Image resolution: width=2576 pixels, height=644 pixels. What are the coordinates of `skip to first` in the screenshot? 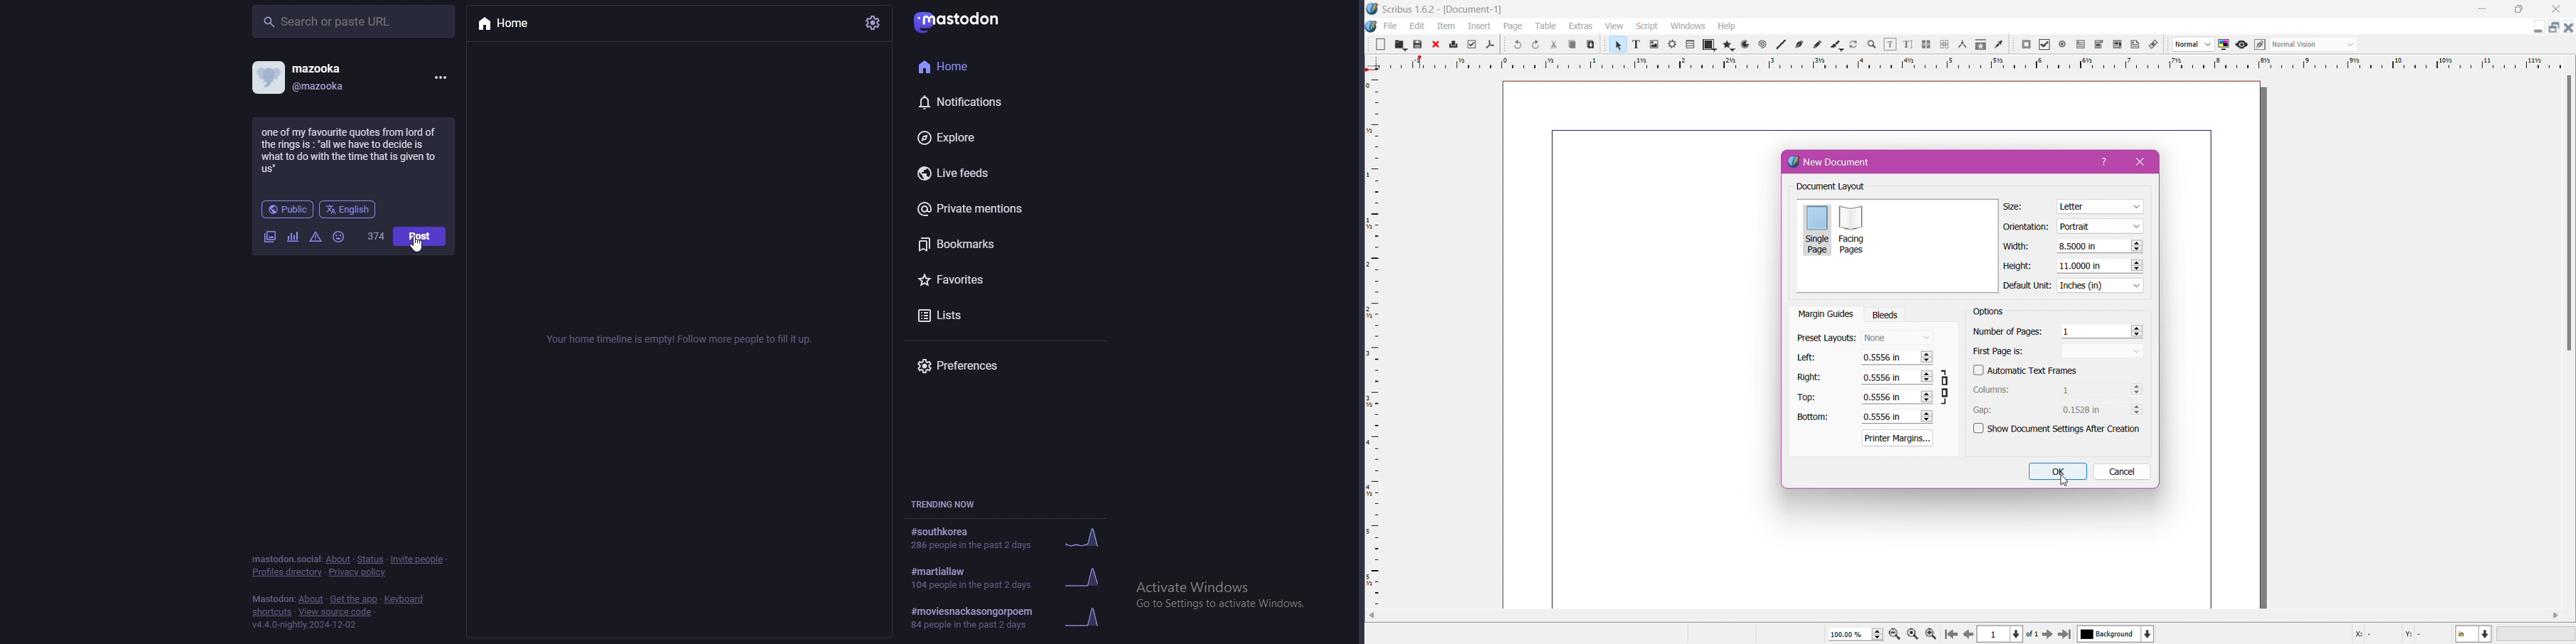 It's located at (1951, 634).